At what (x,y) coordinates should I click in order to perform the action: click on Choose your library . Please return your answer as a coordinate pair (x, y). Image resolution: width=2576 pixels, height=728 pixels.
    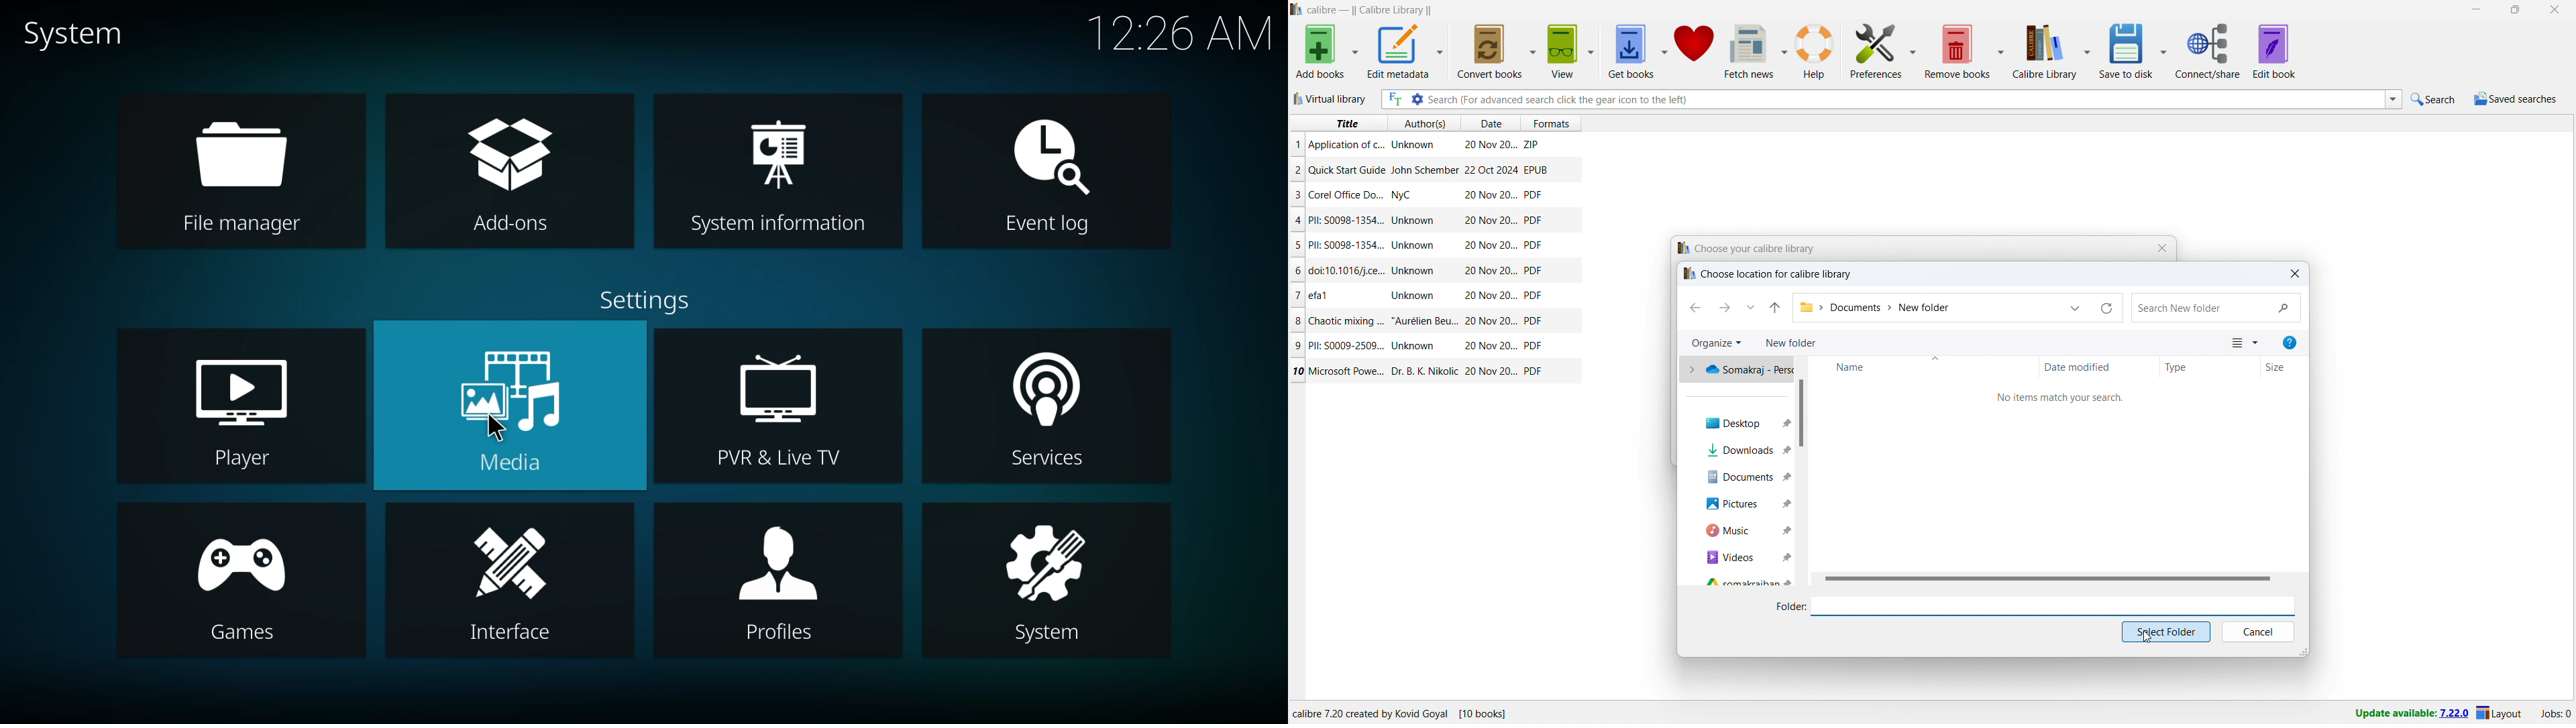
    Looking at the image, I should click on (1749, 249).